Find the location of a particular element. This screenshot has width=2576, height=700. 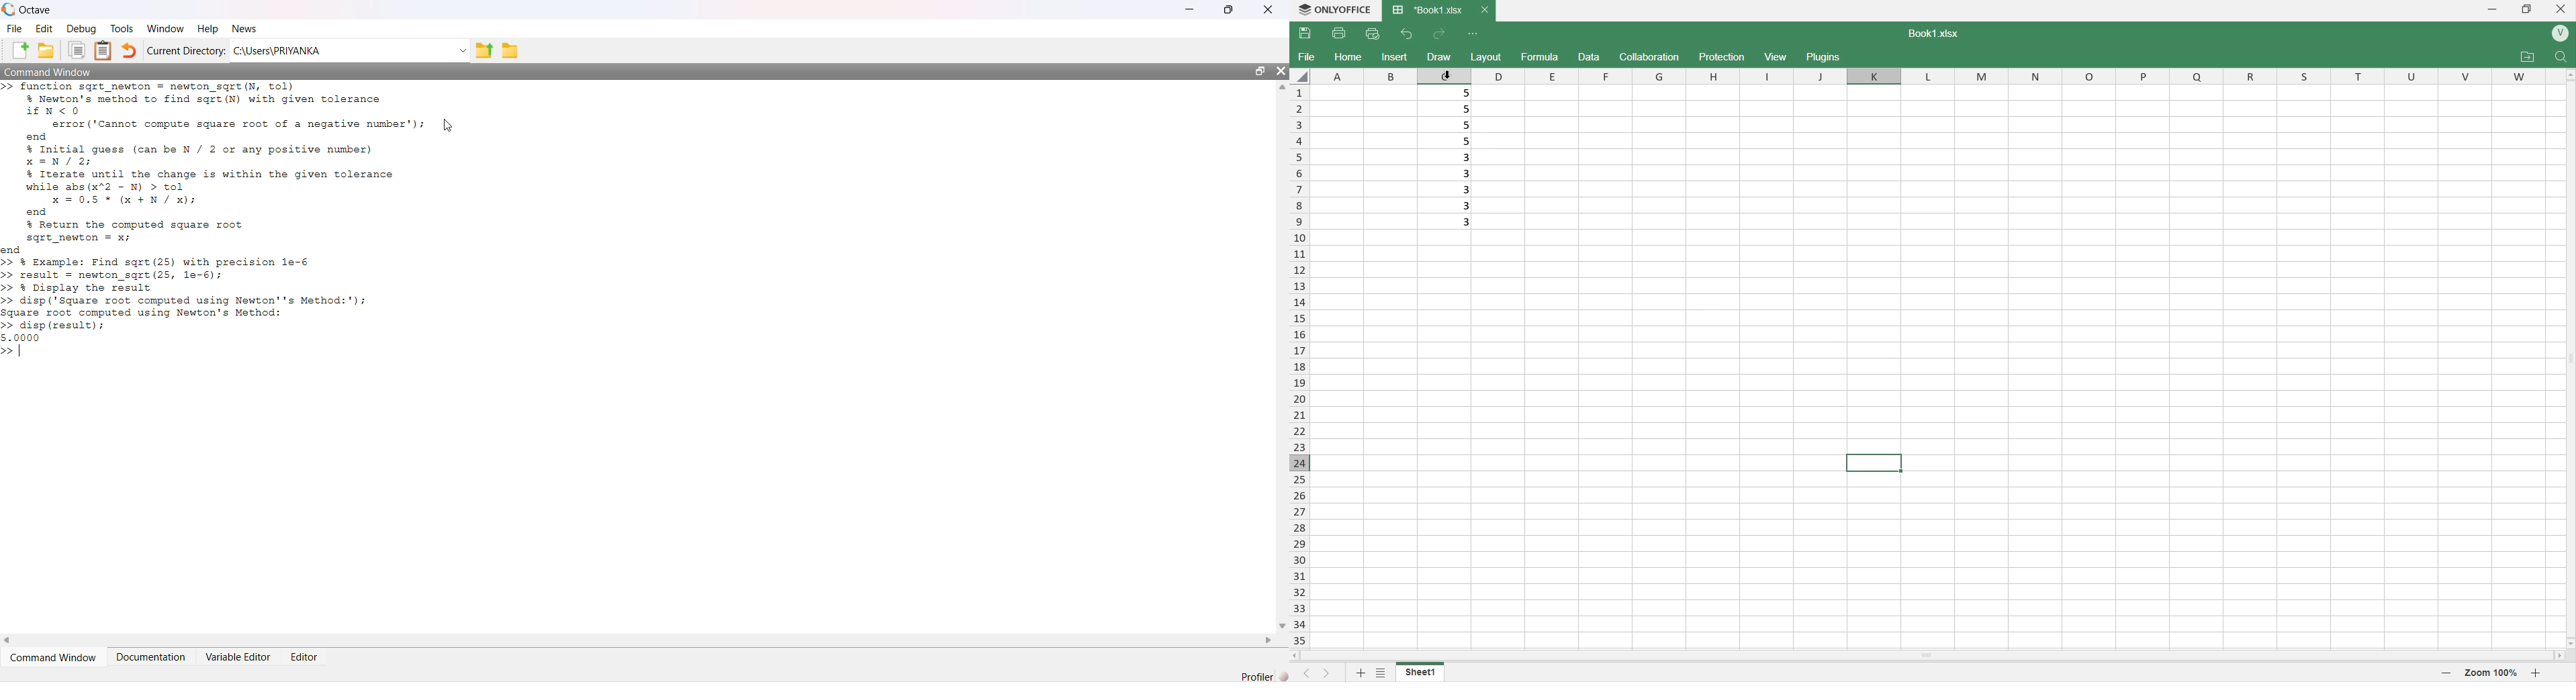

Sheet1 is located at coordinates (1426, 672).